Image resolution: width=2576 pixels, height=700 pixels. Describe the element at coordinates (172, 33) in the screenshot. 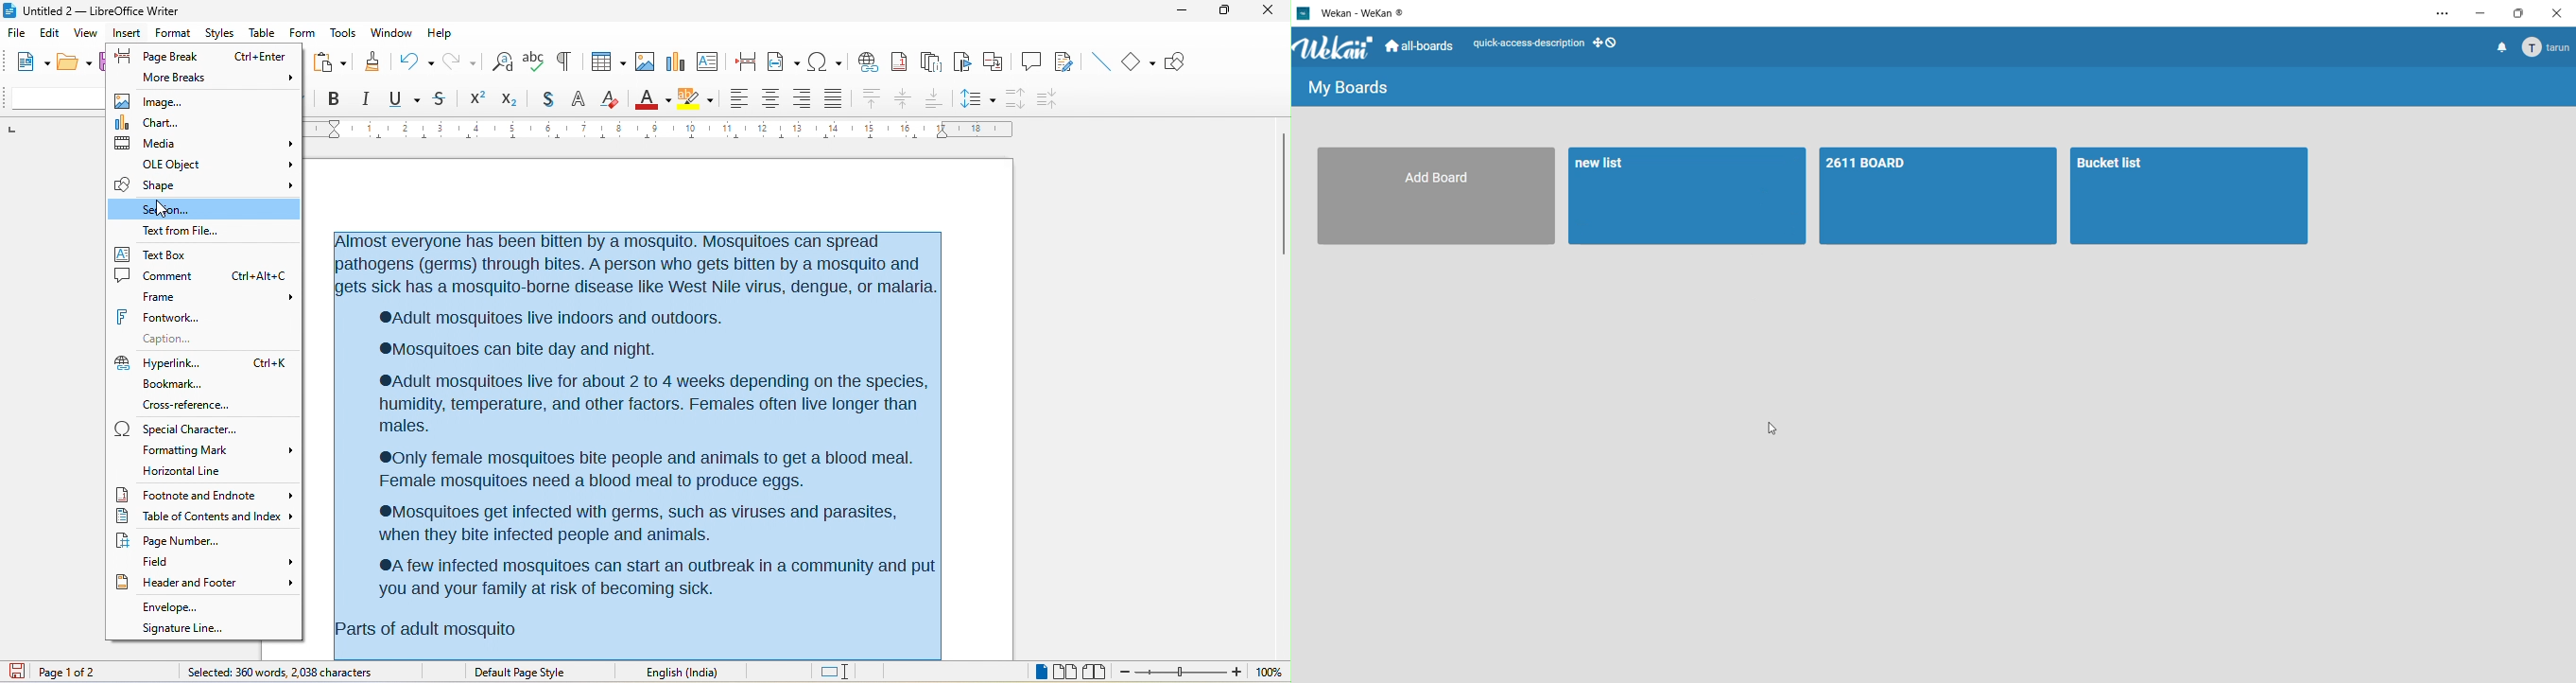

I see `format` at that location.